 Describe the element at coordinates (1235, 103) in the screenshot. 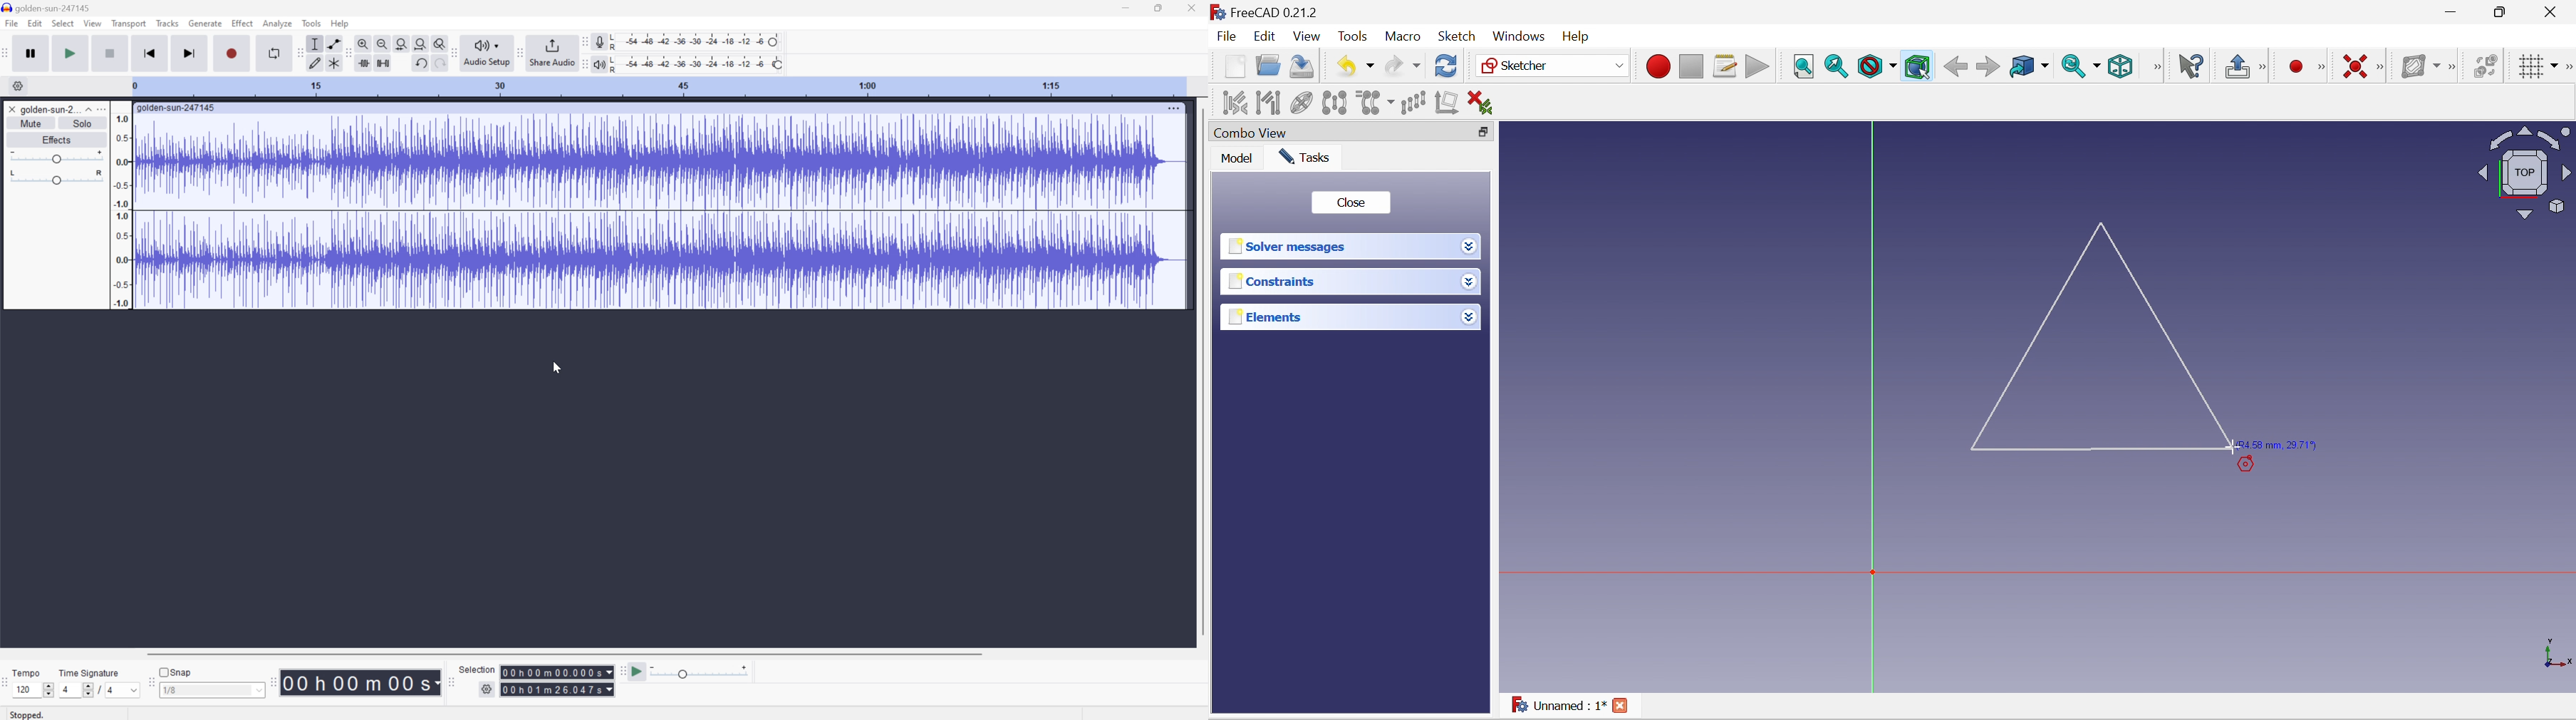

I see `Select associated constraints` at that location.